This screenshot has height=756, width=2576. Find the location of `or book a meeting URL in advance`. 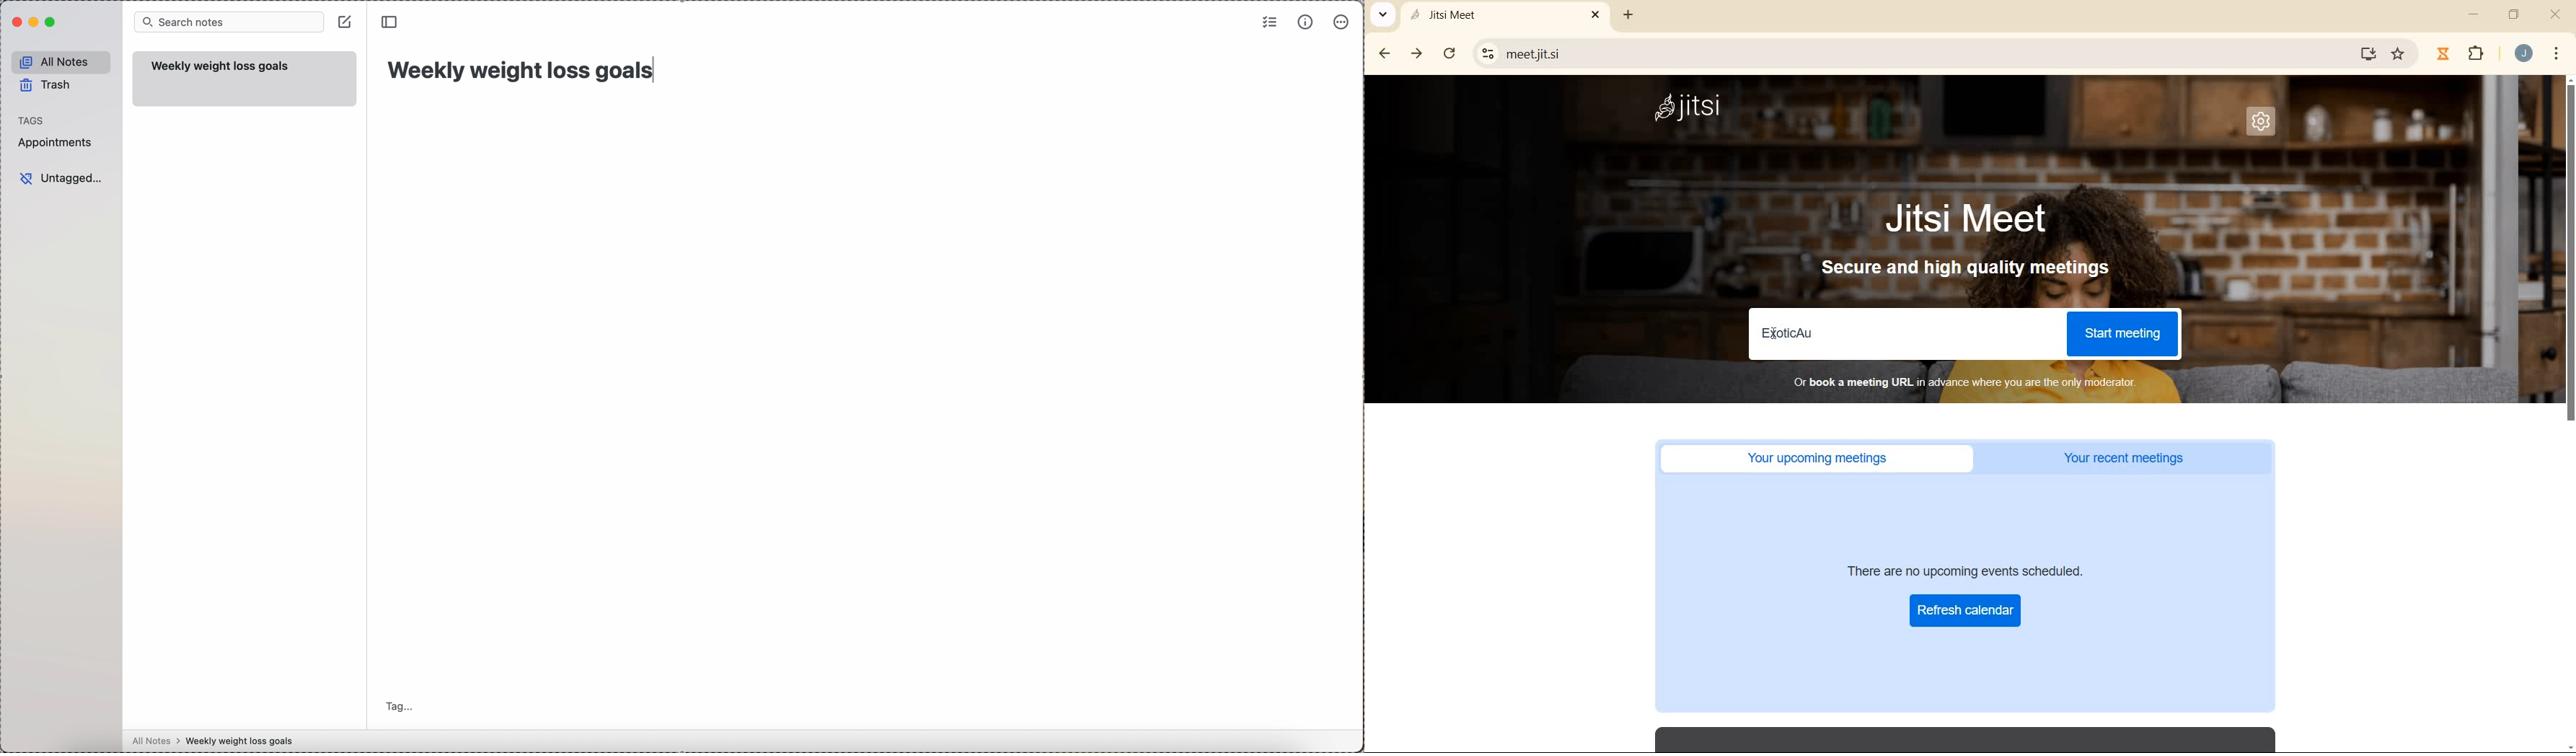

or book a meeting URL in advance is located at coordinates (1975, 382).